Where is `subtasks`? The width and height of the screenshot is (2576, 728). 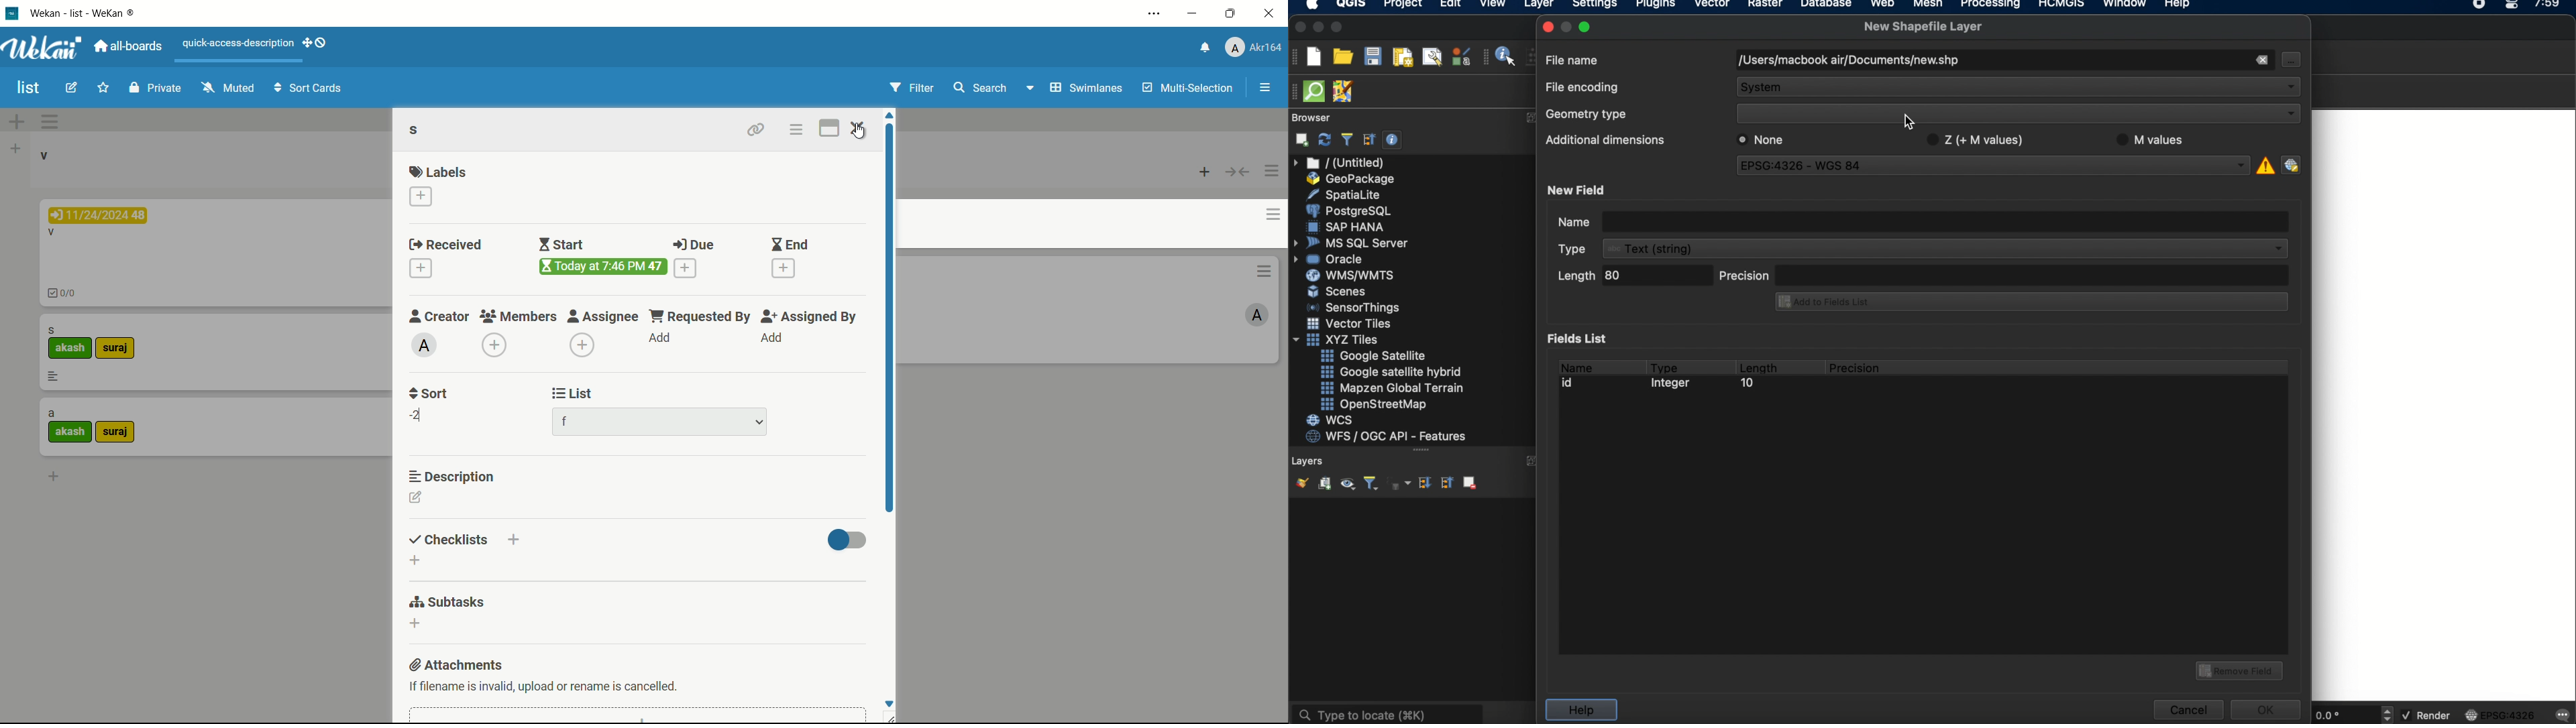 subtasks is located at coordinates (449, 601).